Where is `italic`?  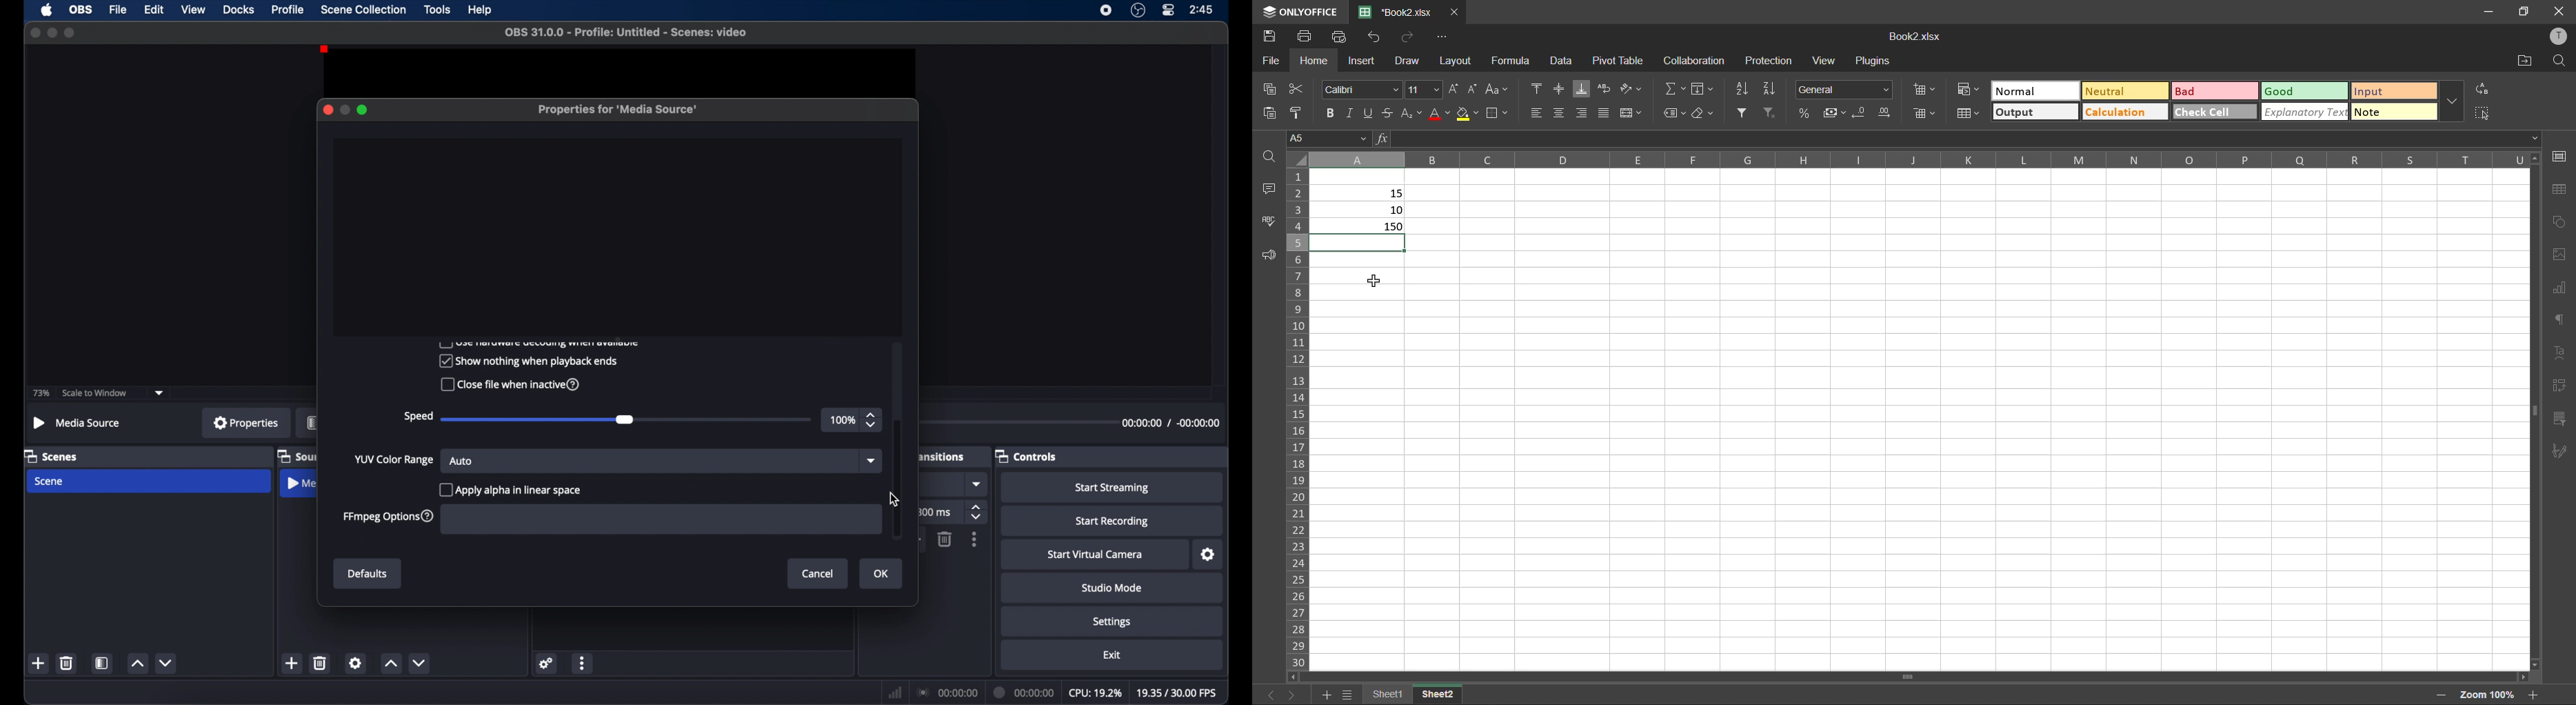 italic is located at coordinates (1351, 111).